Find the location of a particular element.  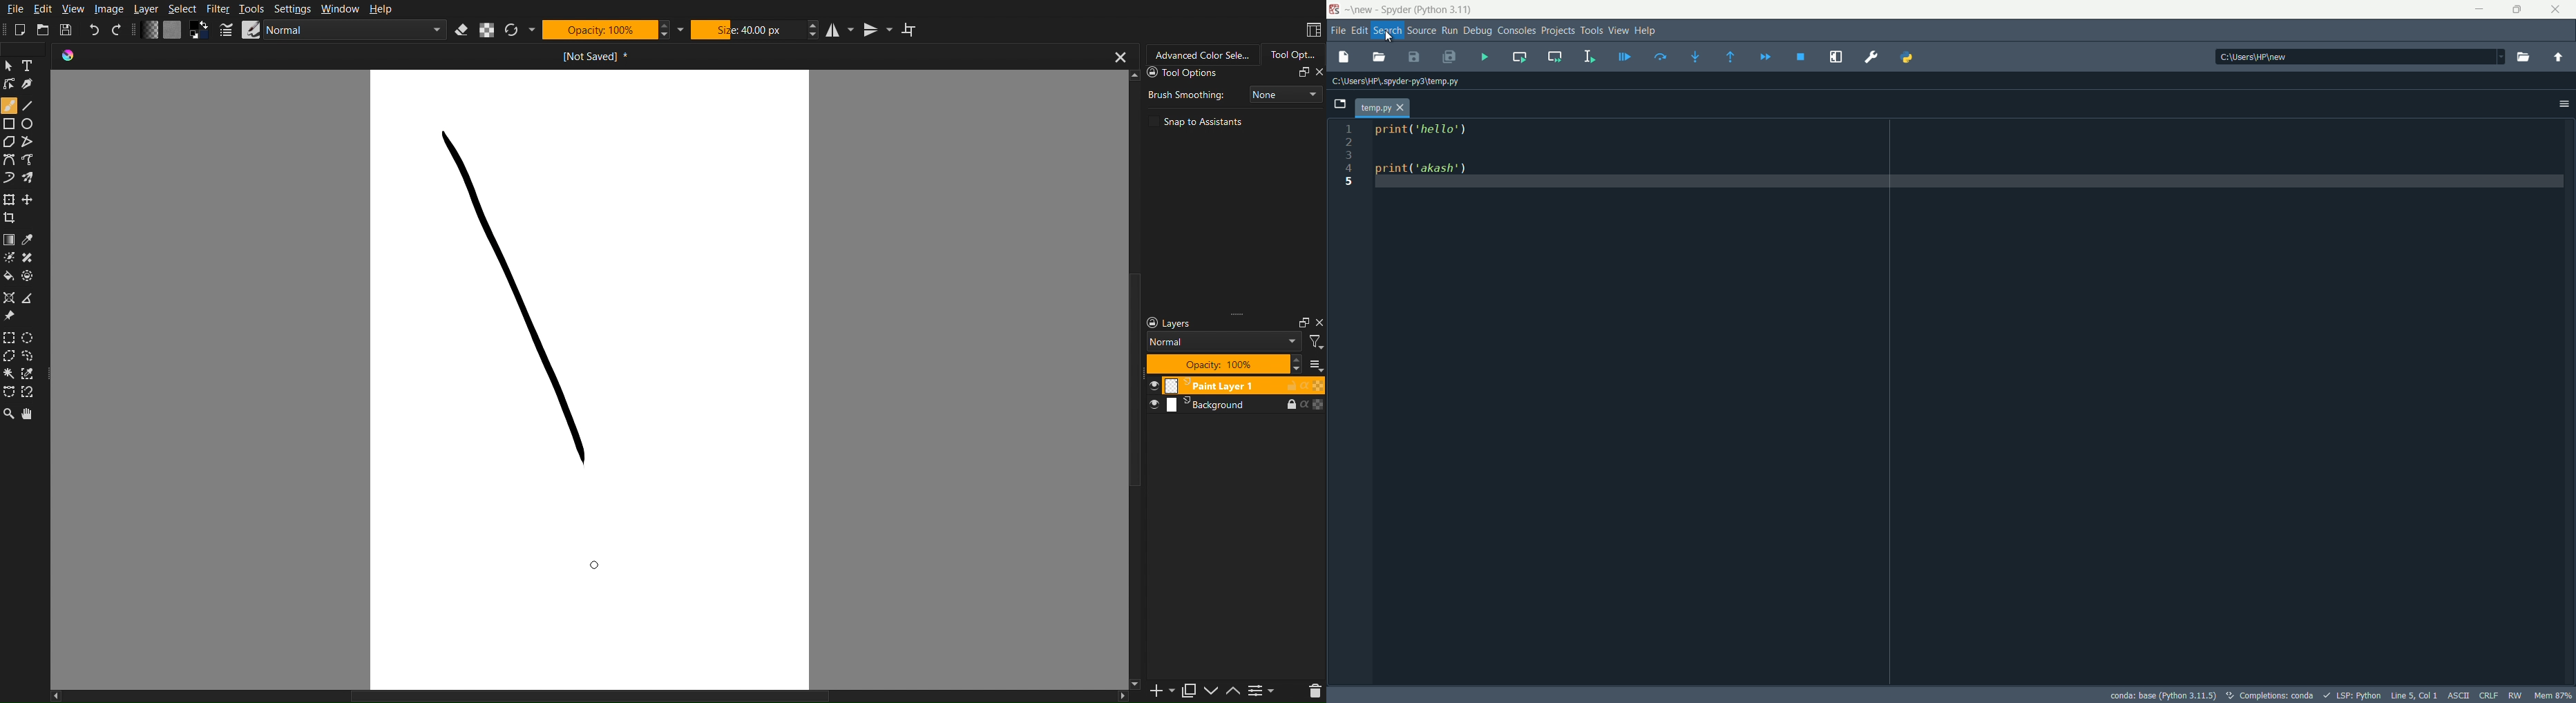

Settings is located at coordinates (1265, 692).